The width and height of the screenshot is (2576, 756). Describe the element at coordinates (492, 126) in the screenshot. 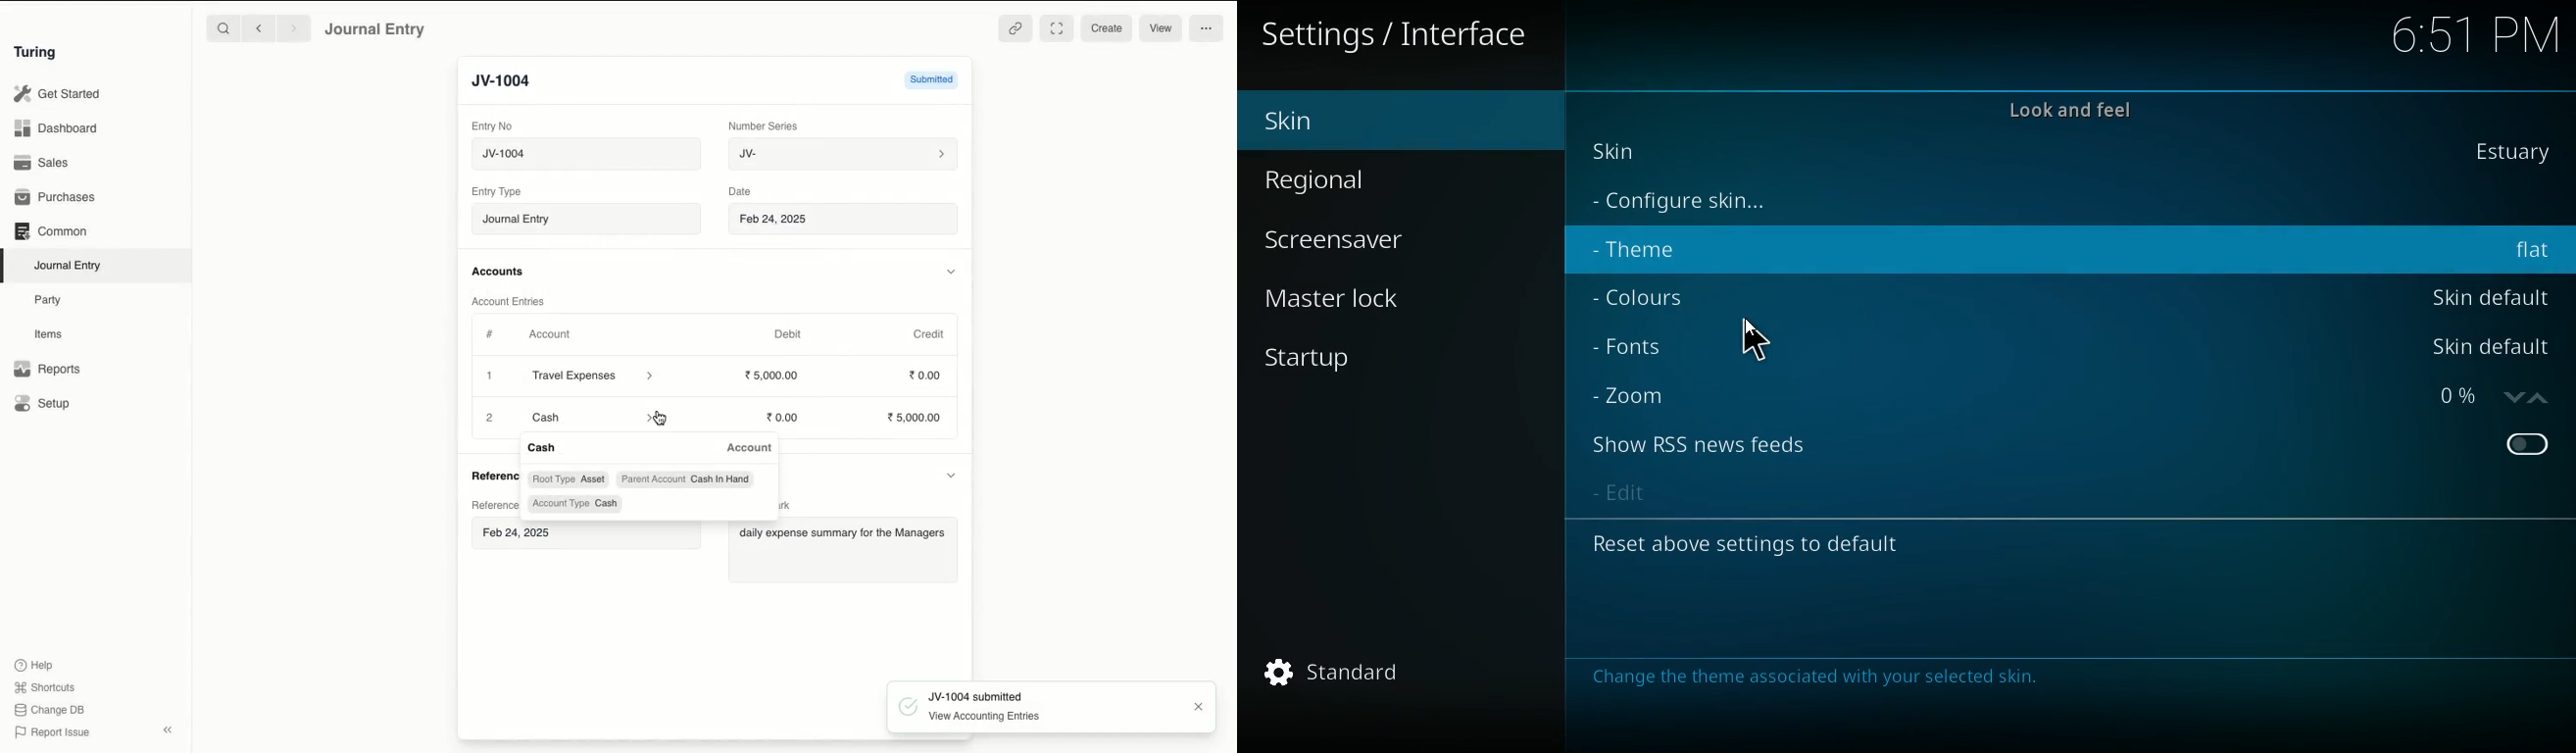

I see `Entry No` at that location.